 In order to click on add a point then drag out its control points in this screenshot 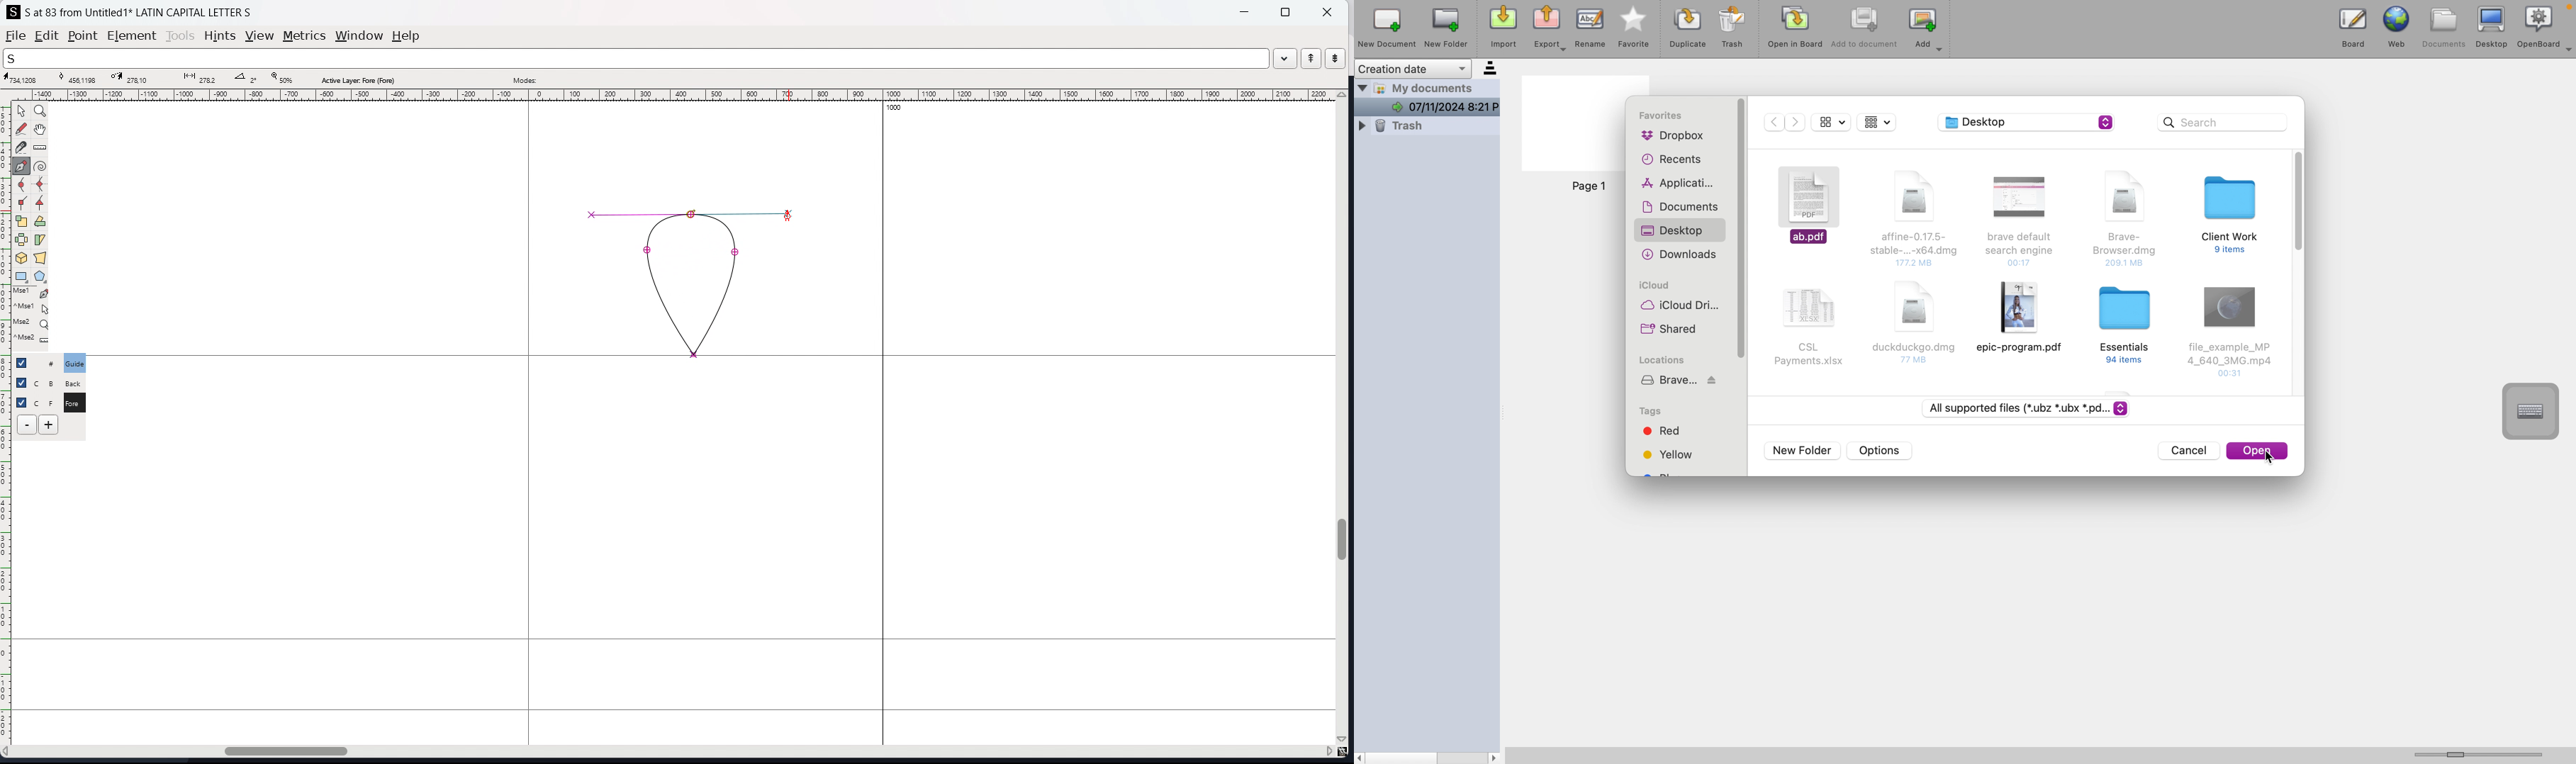, I will do `click(22, 166)`.